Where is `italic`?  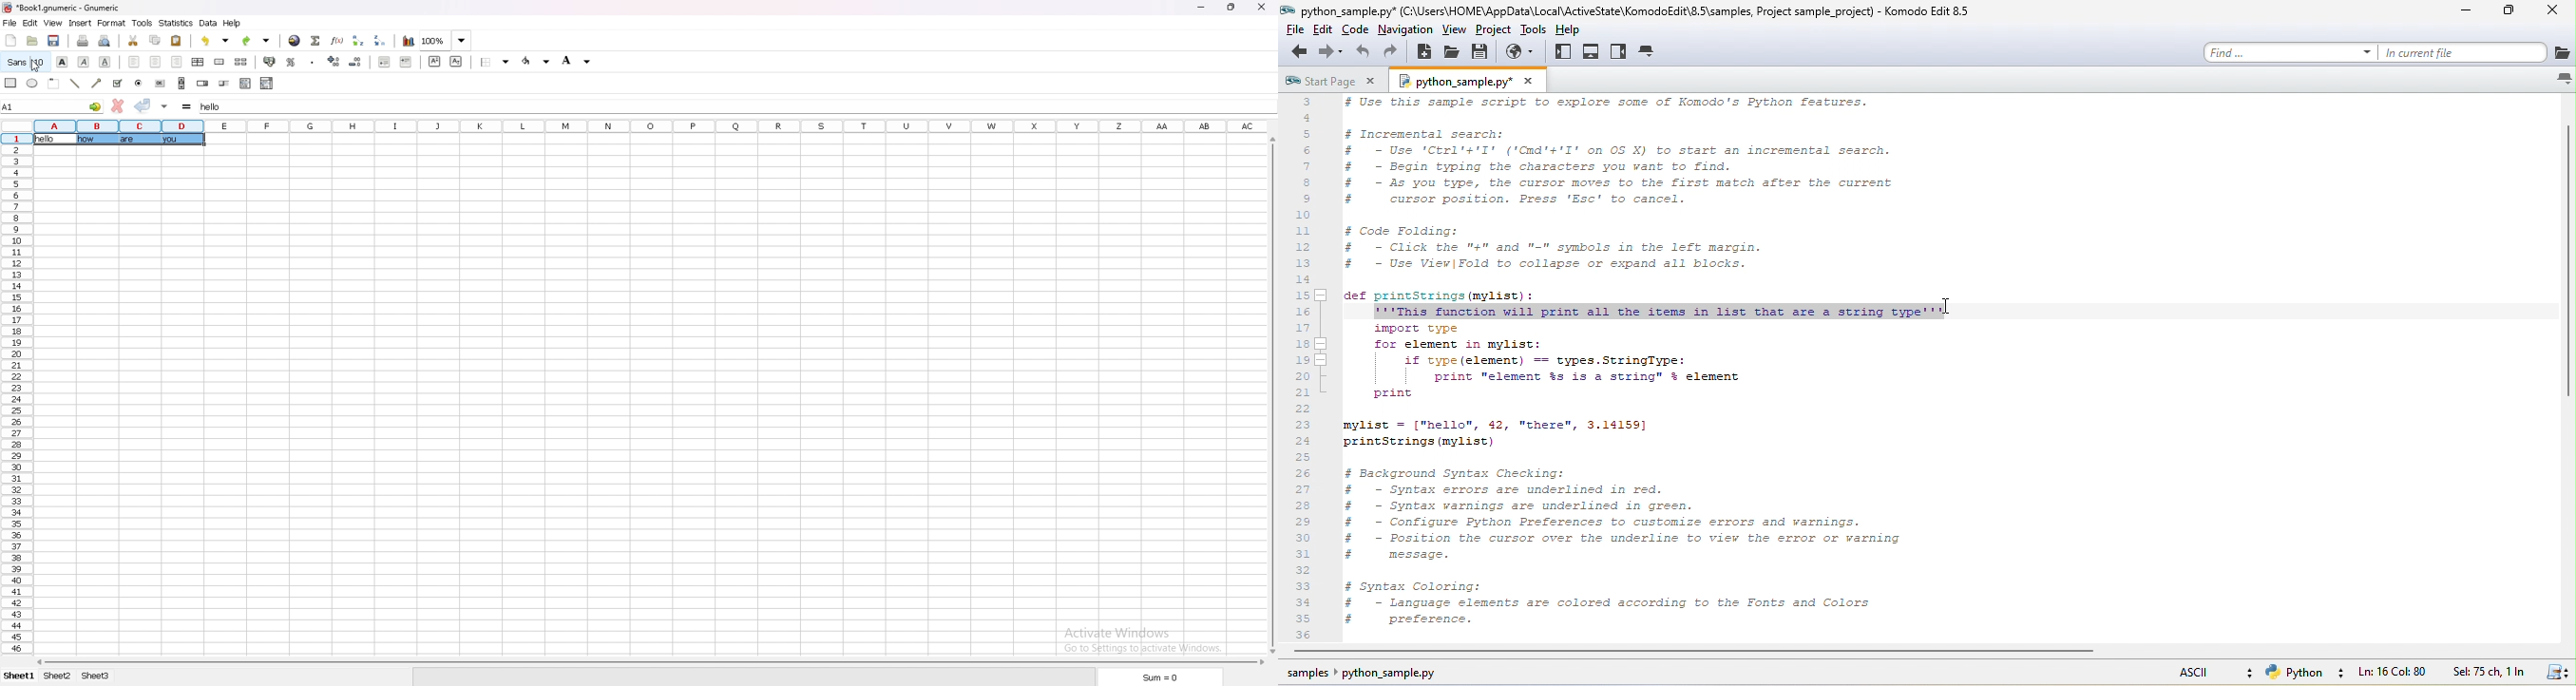 italic is located at coordinates (83, 61).